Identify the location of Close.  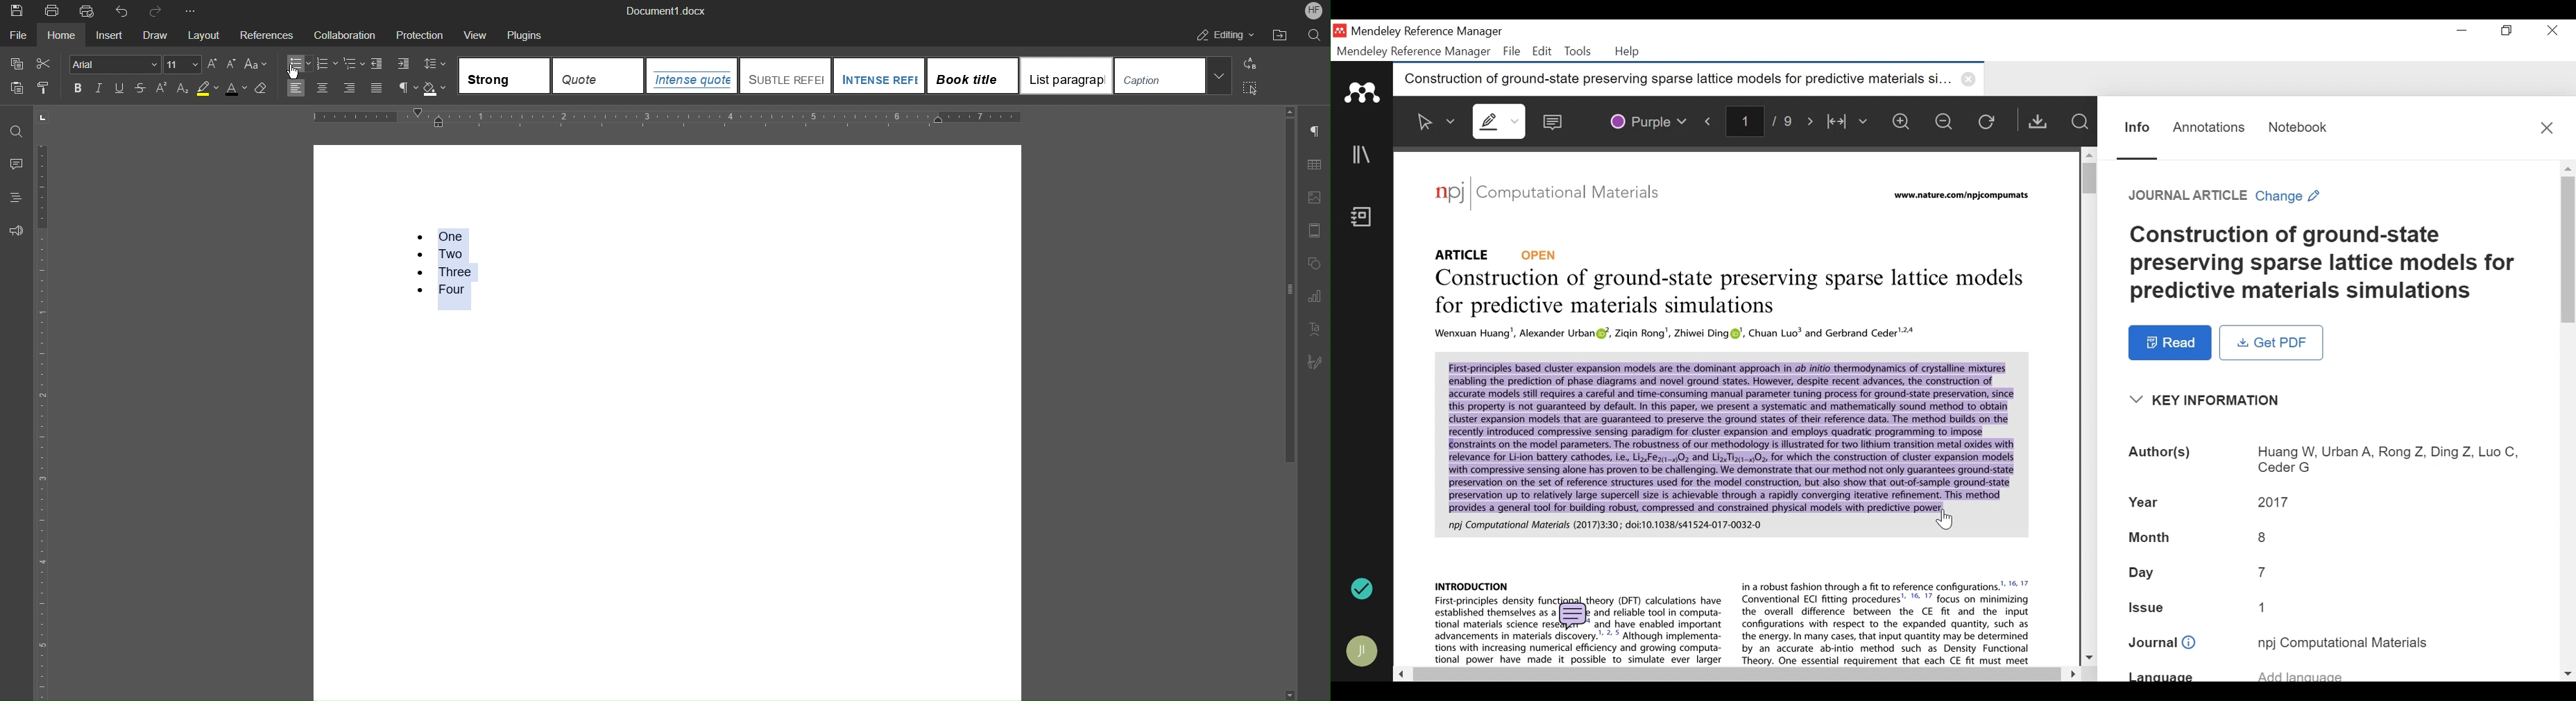
(2547, 127).